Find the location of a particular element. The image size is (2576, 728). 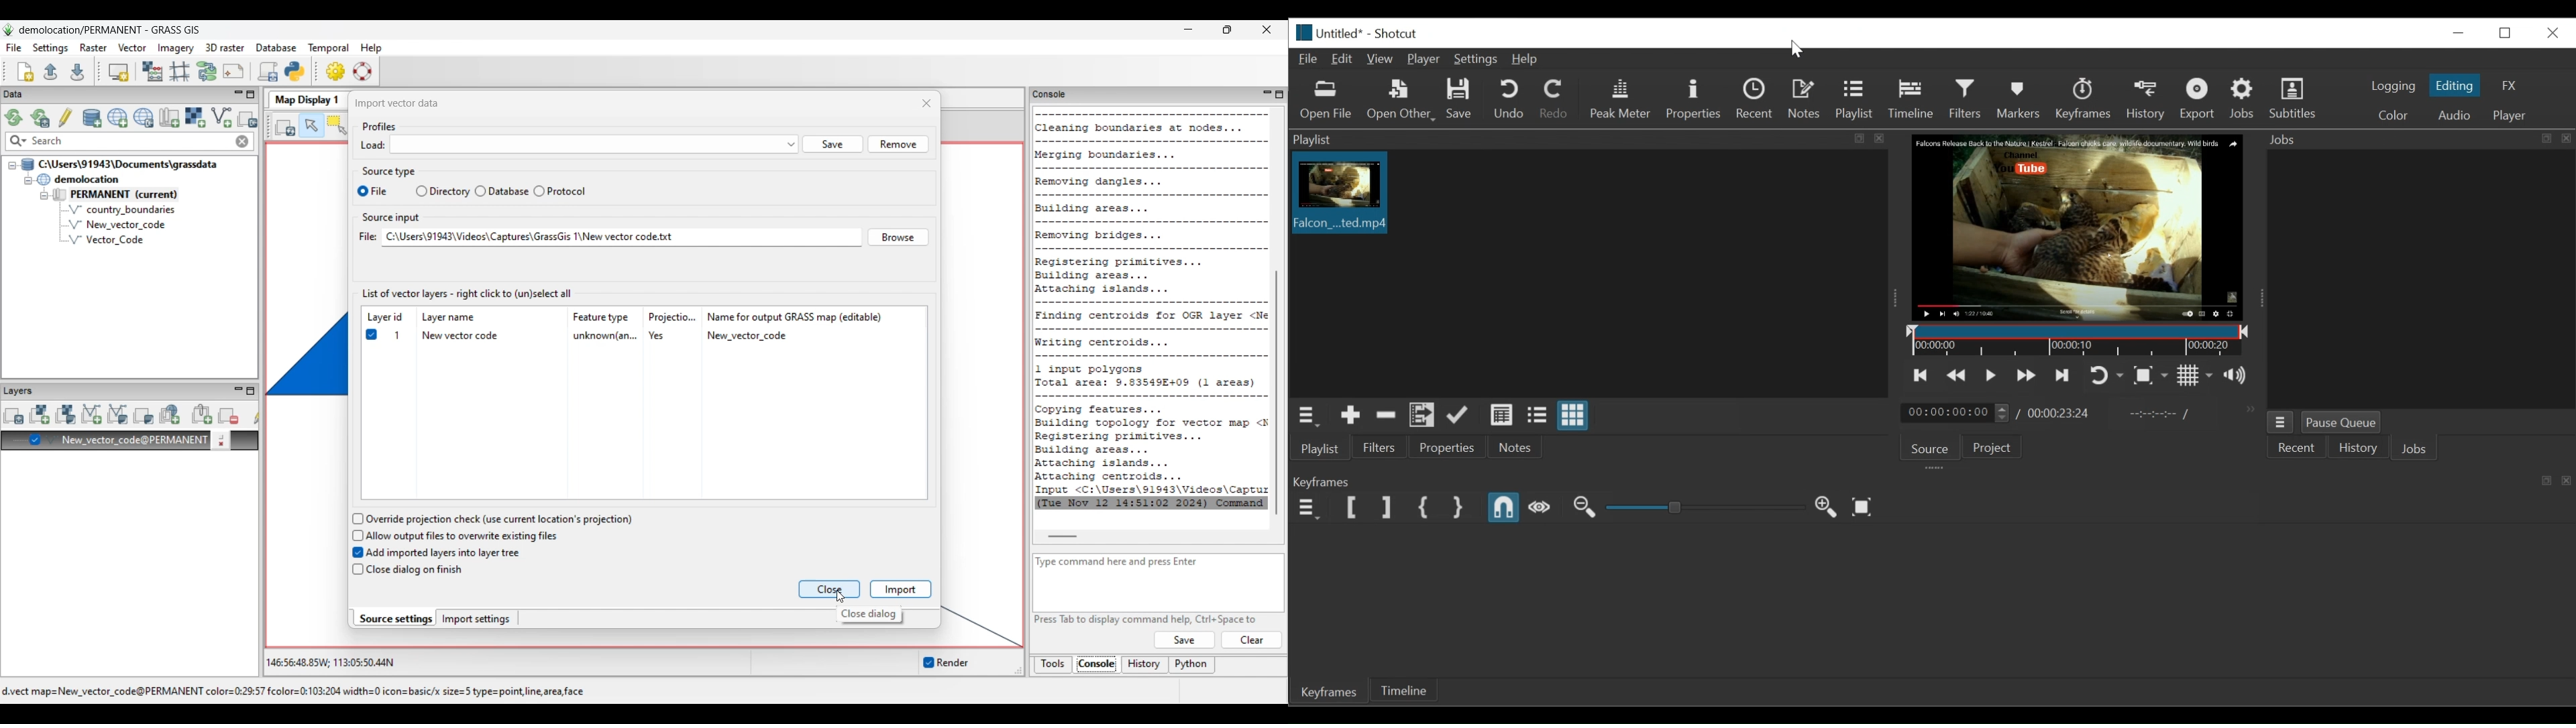

Update is located at coordinates (1456, 418).